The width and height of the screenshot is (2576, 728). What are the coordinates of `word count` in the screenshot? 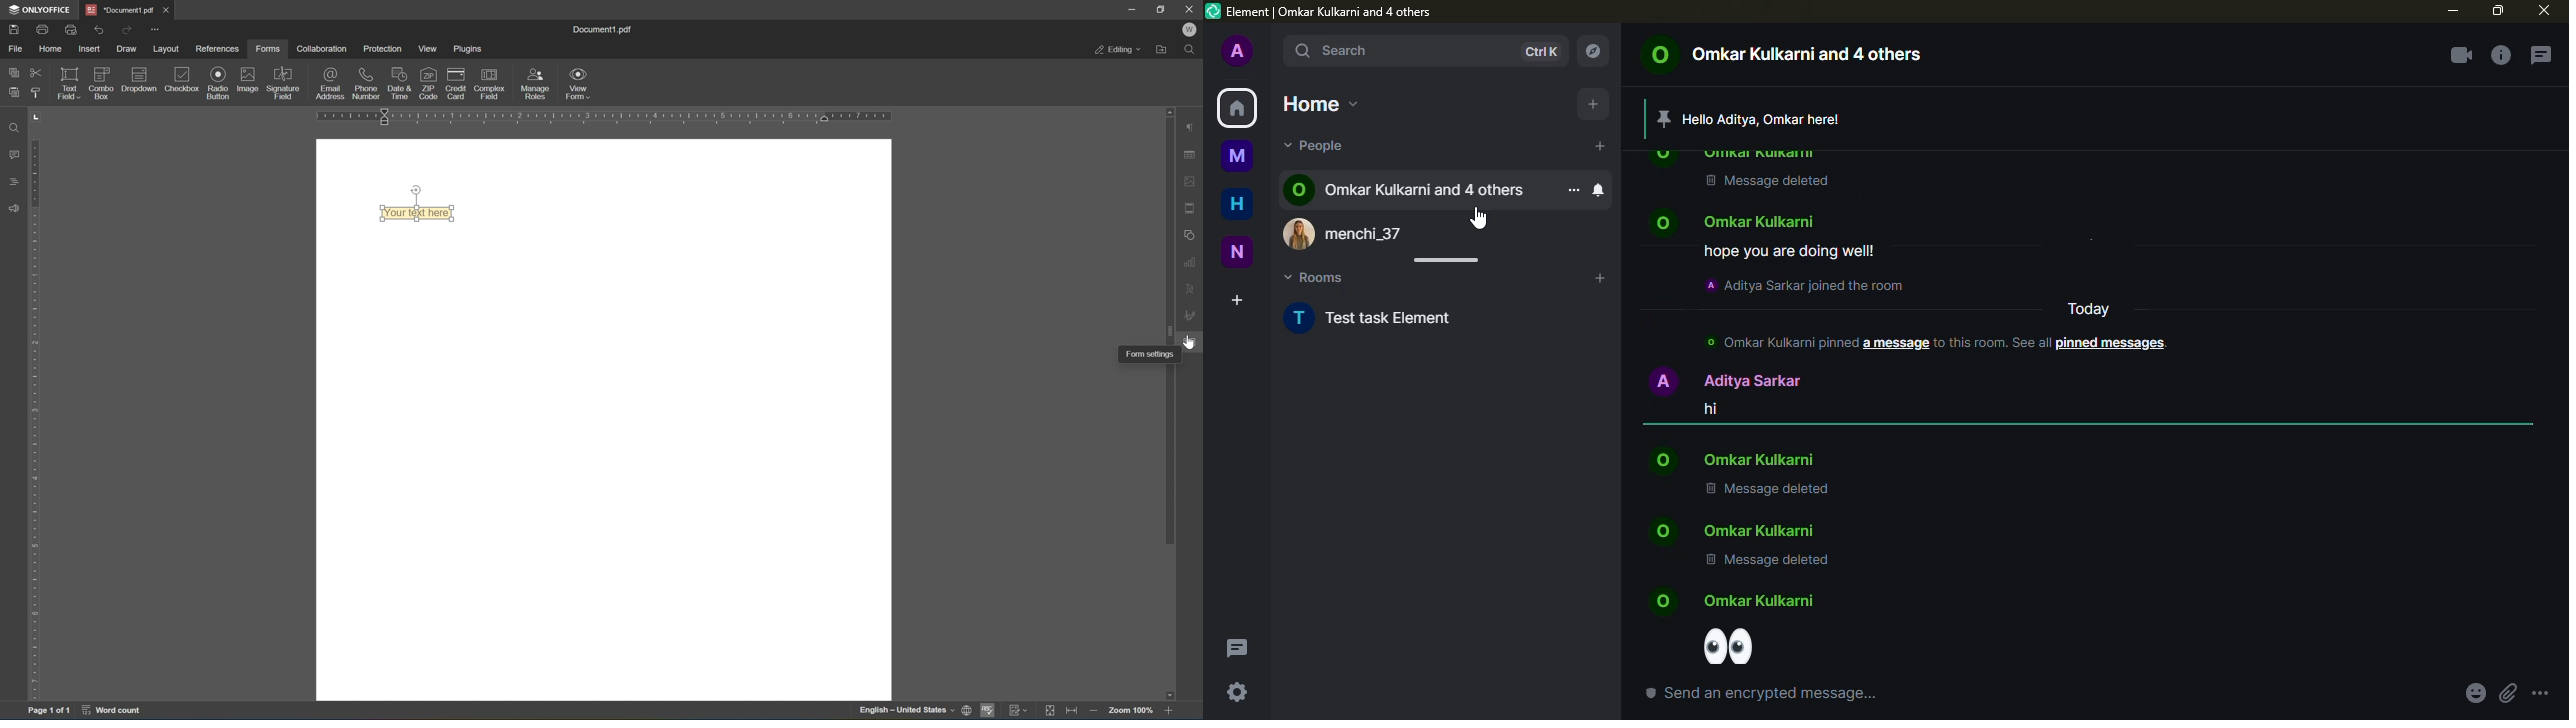 It's located at (117, 711).